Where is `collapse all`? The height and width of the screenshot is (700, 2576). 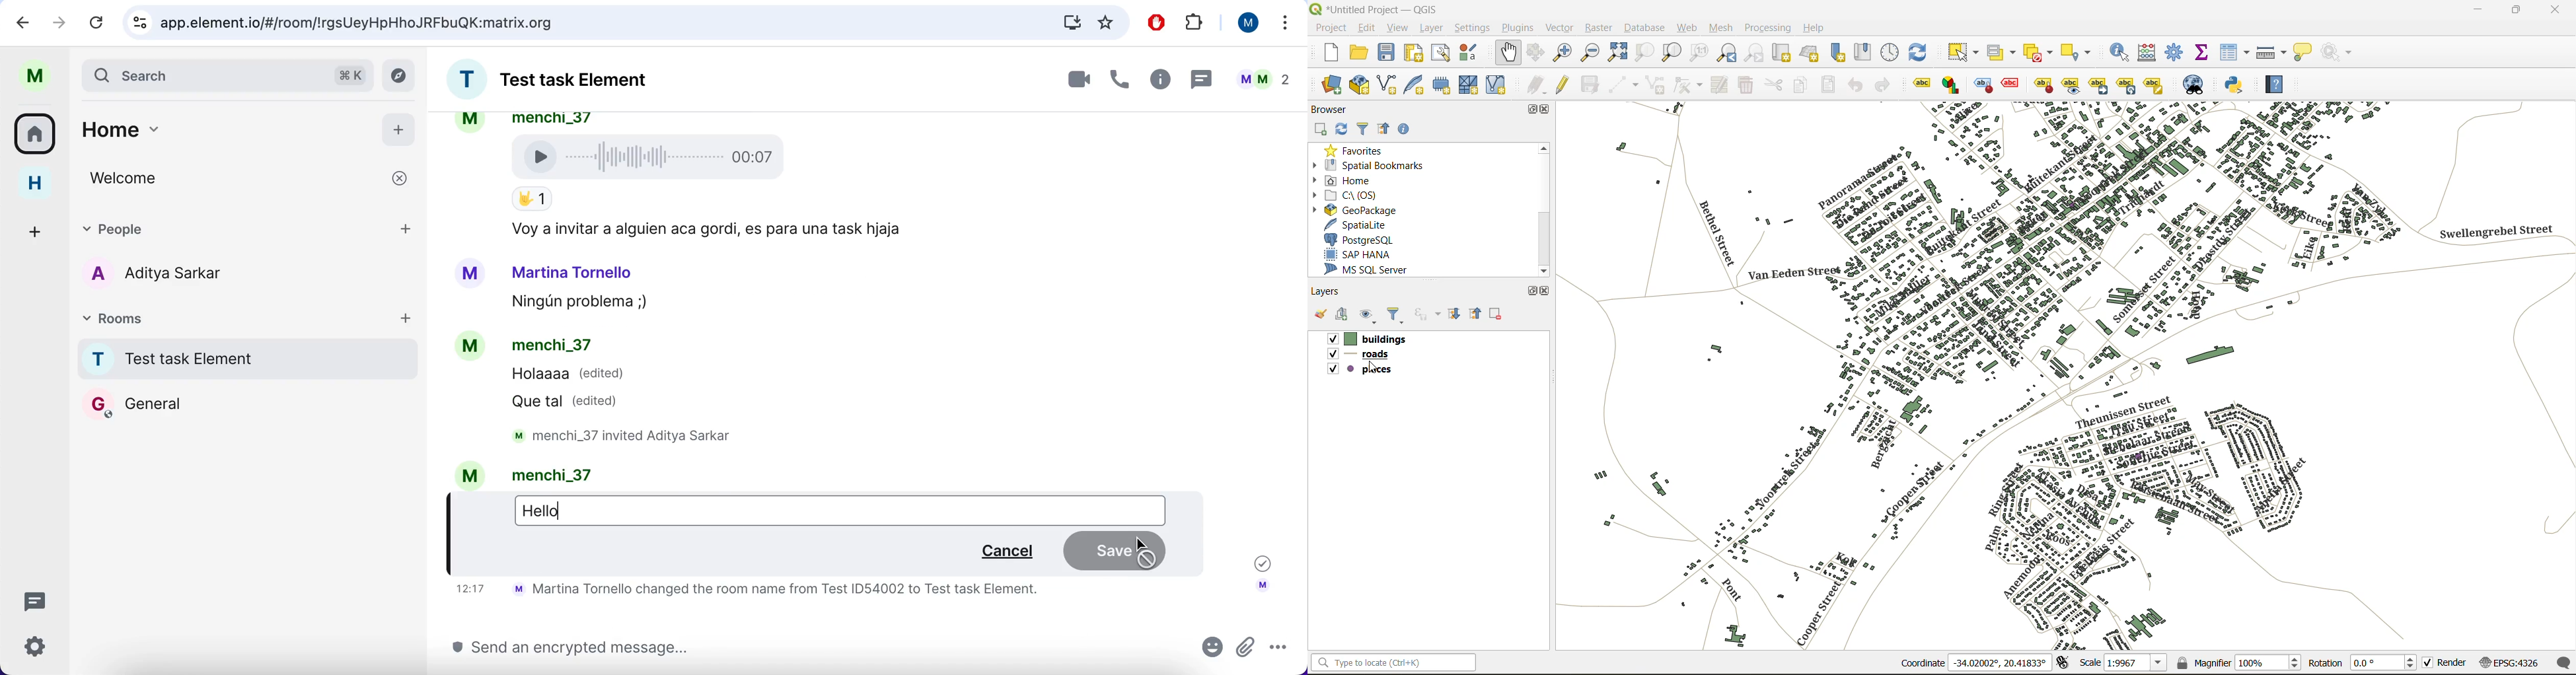
collapse all is located at coordinates (1477, 316).